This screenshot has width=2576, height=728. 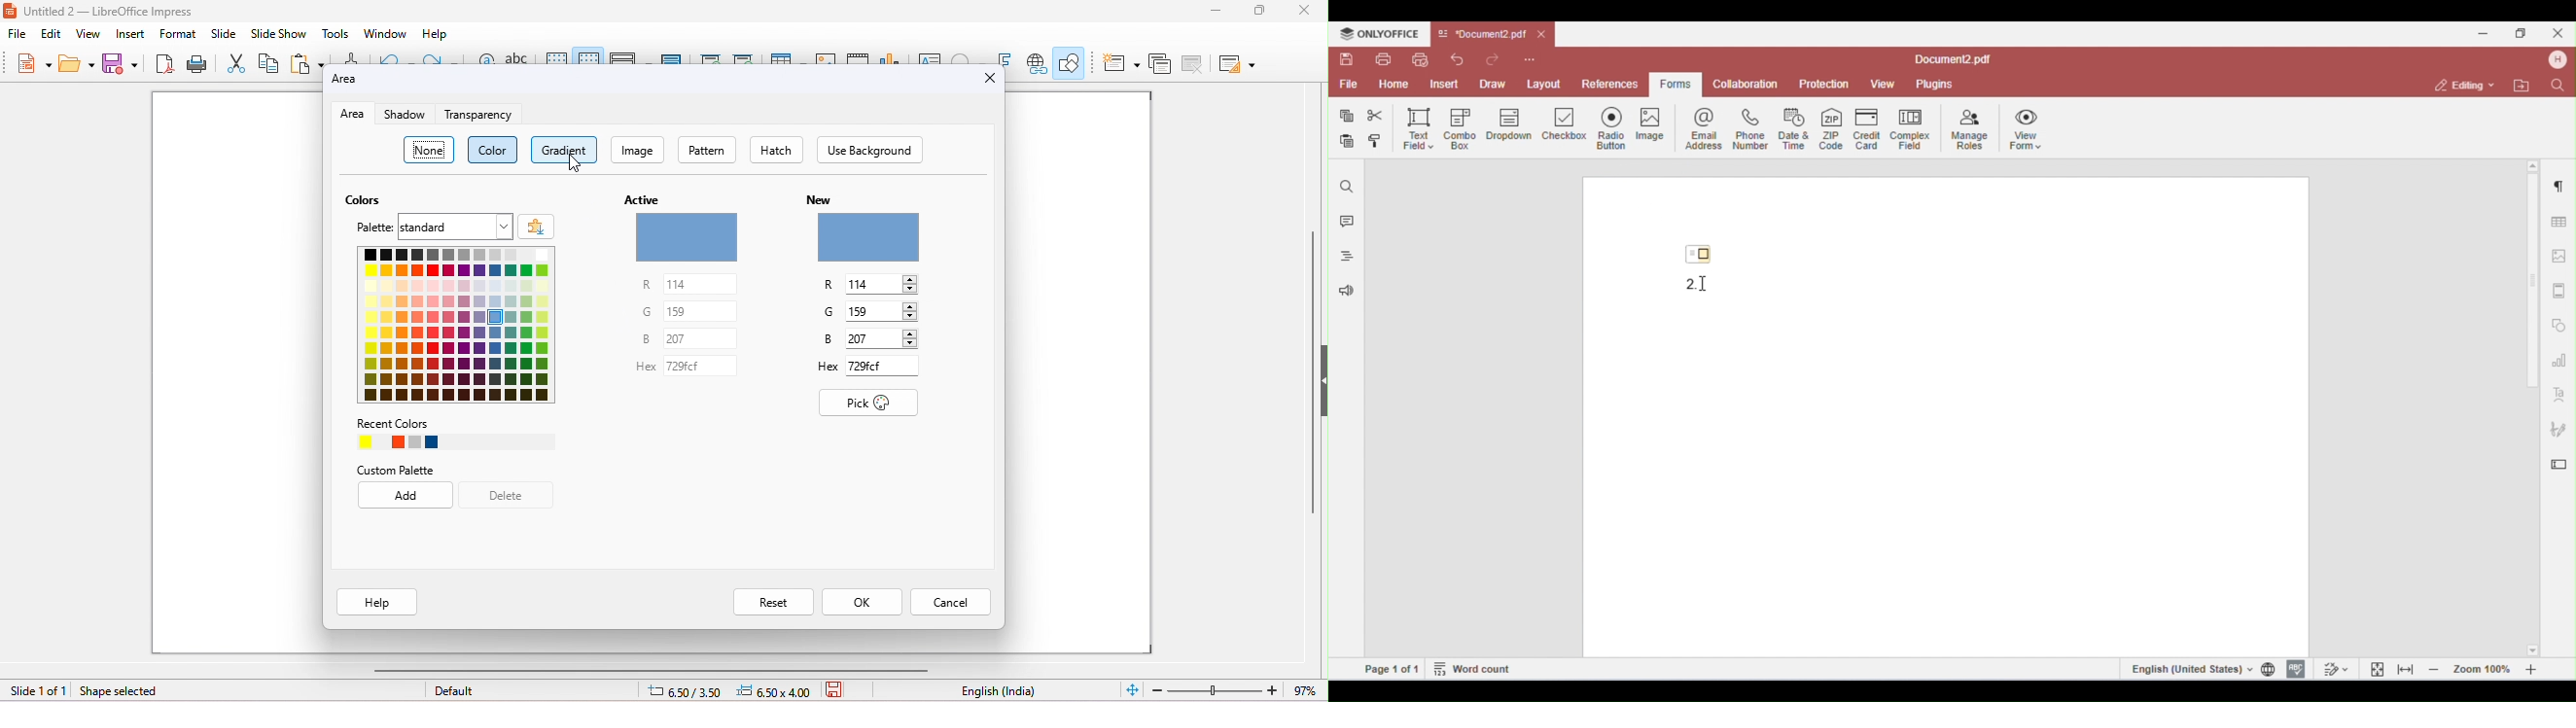 What do you see at coordinates (883, 284) in the screenshot?
I see `114` at bounding box center [883, 284].